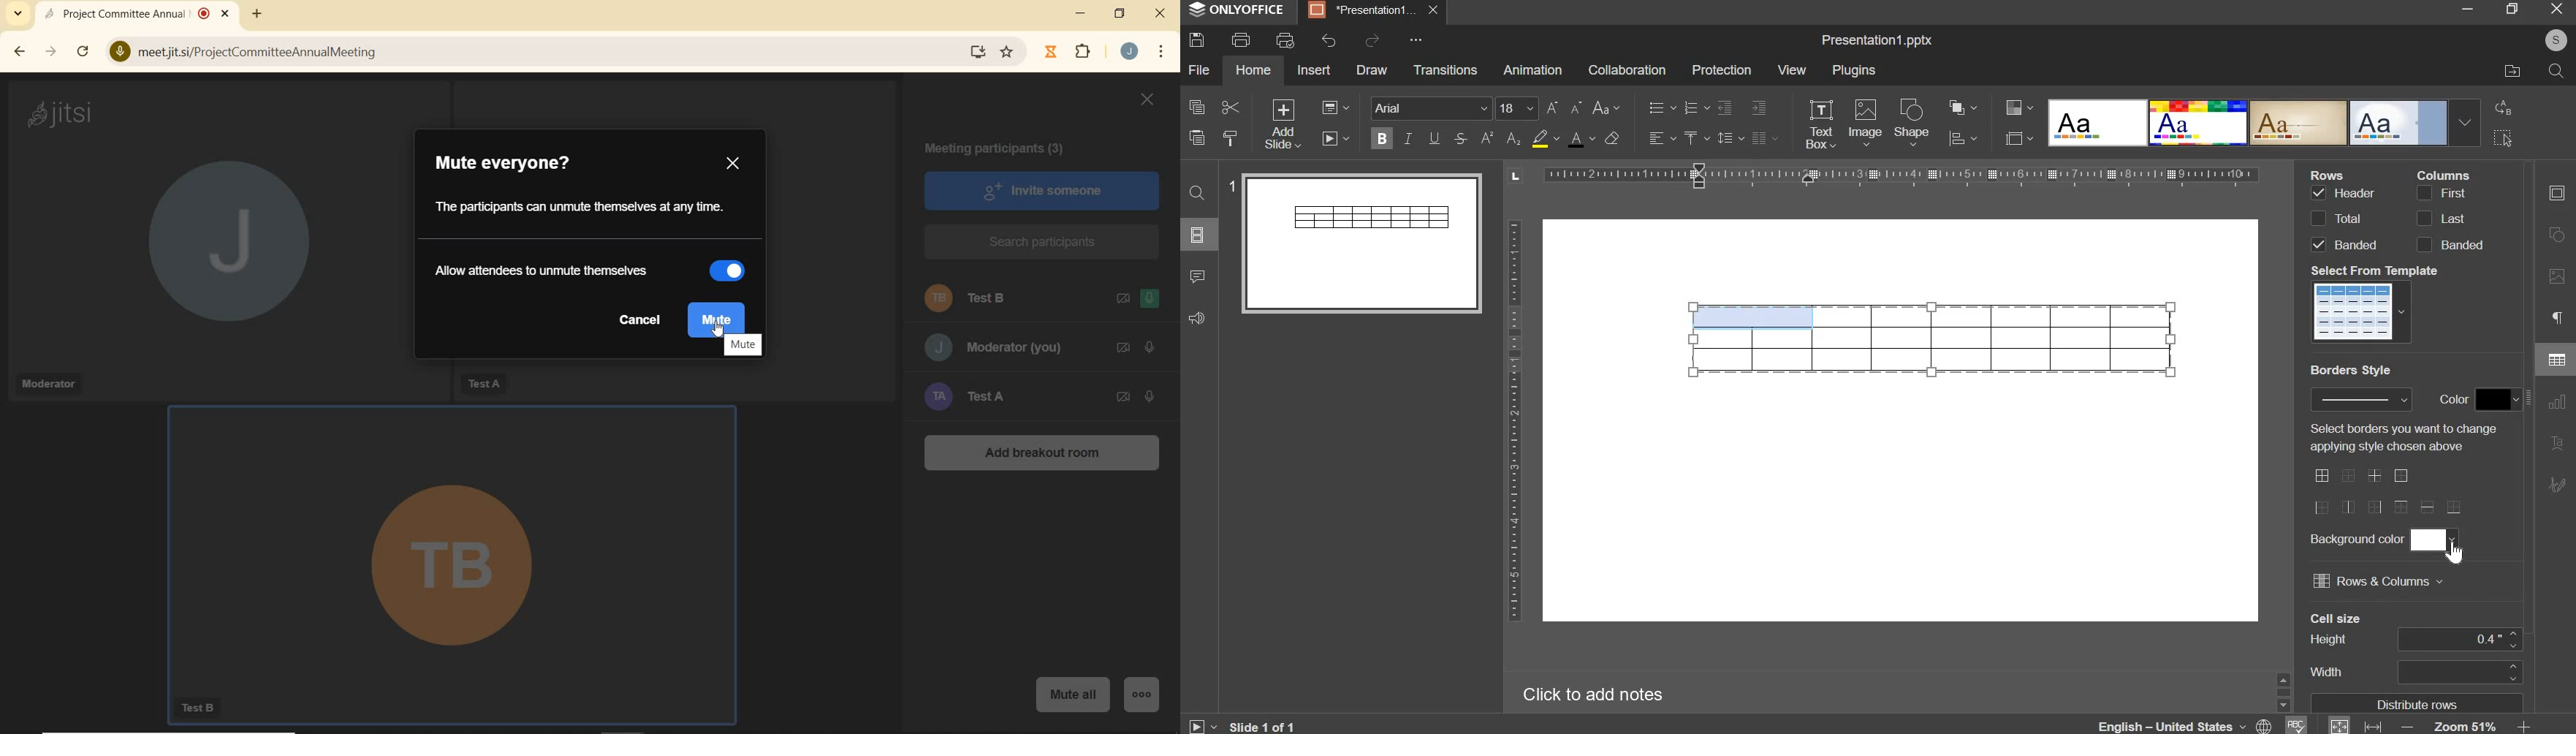 The width and height of the screenshot is (2576, 756). I want to click on clear style, so click(1611, 137).